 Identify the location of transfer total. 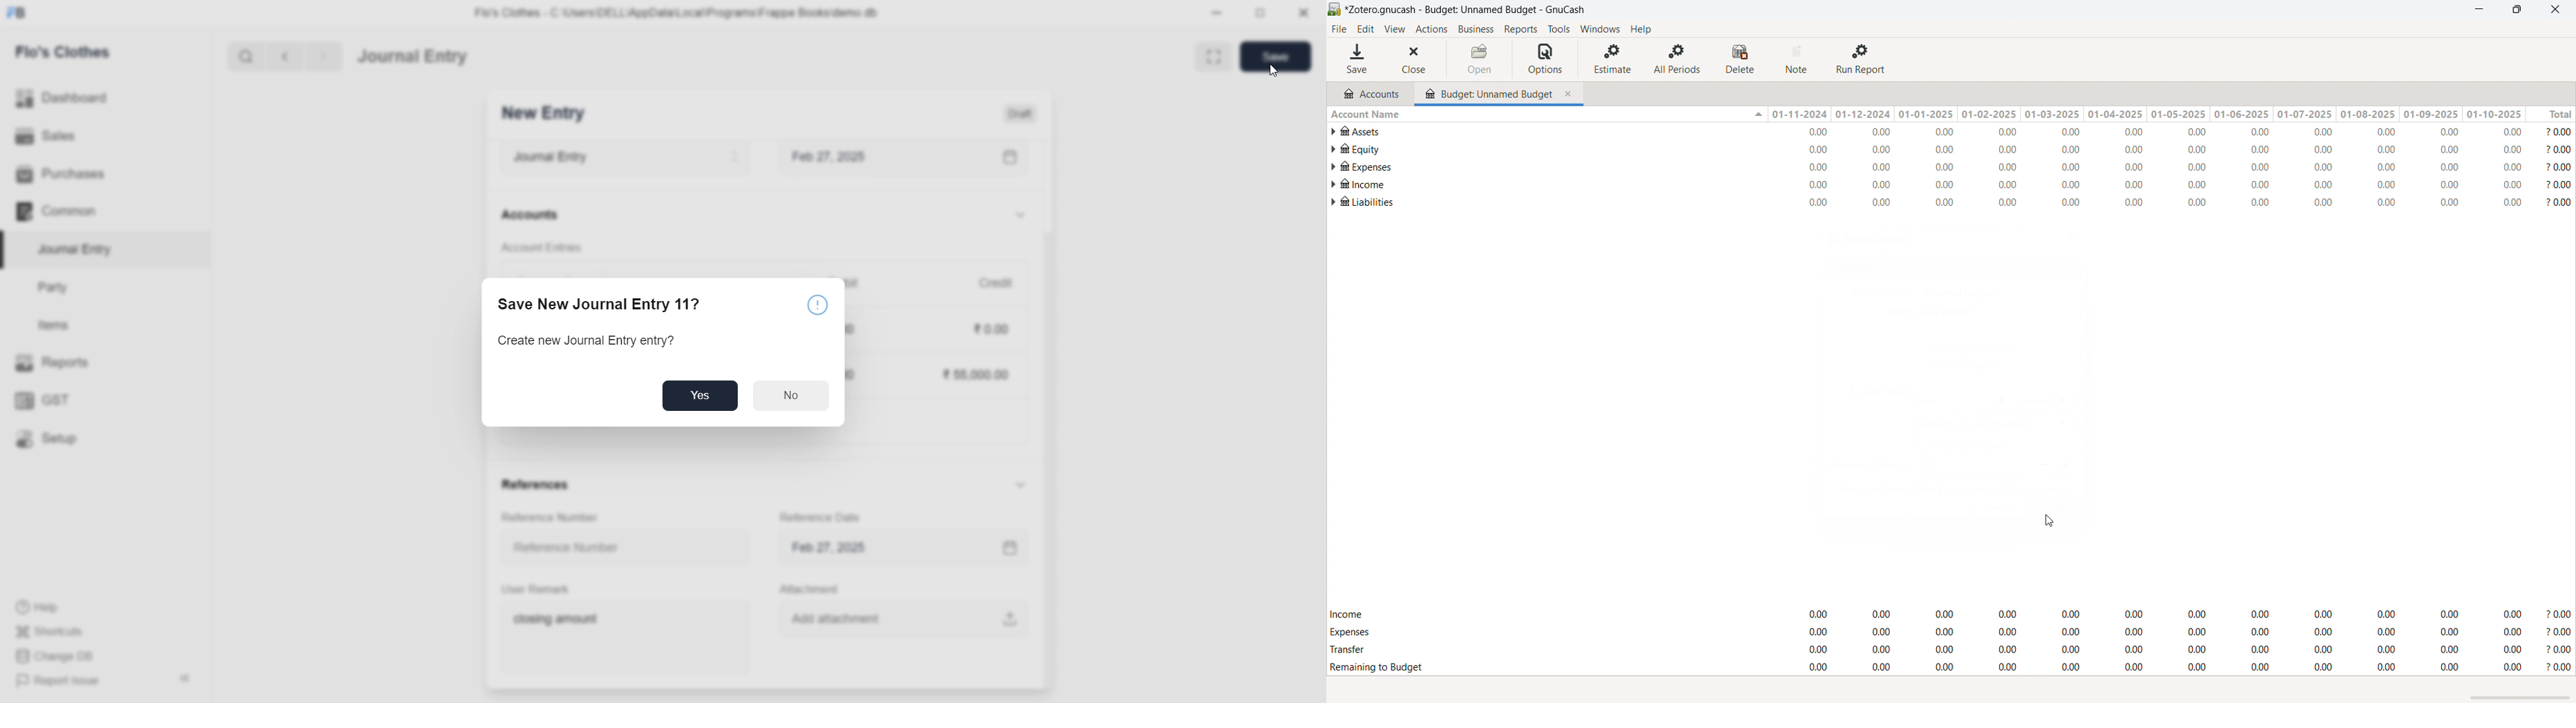
(1951, 649).